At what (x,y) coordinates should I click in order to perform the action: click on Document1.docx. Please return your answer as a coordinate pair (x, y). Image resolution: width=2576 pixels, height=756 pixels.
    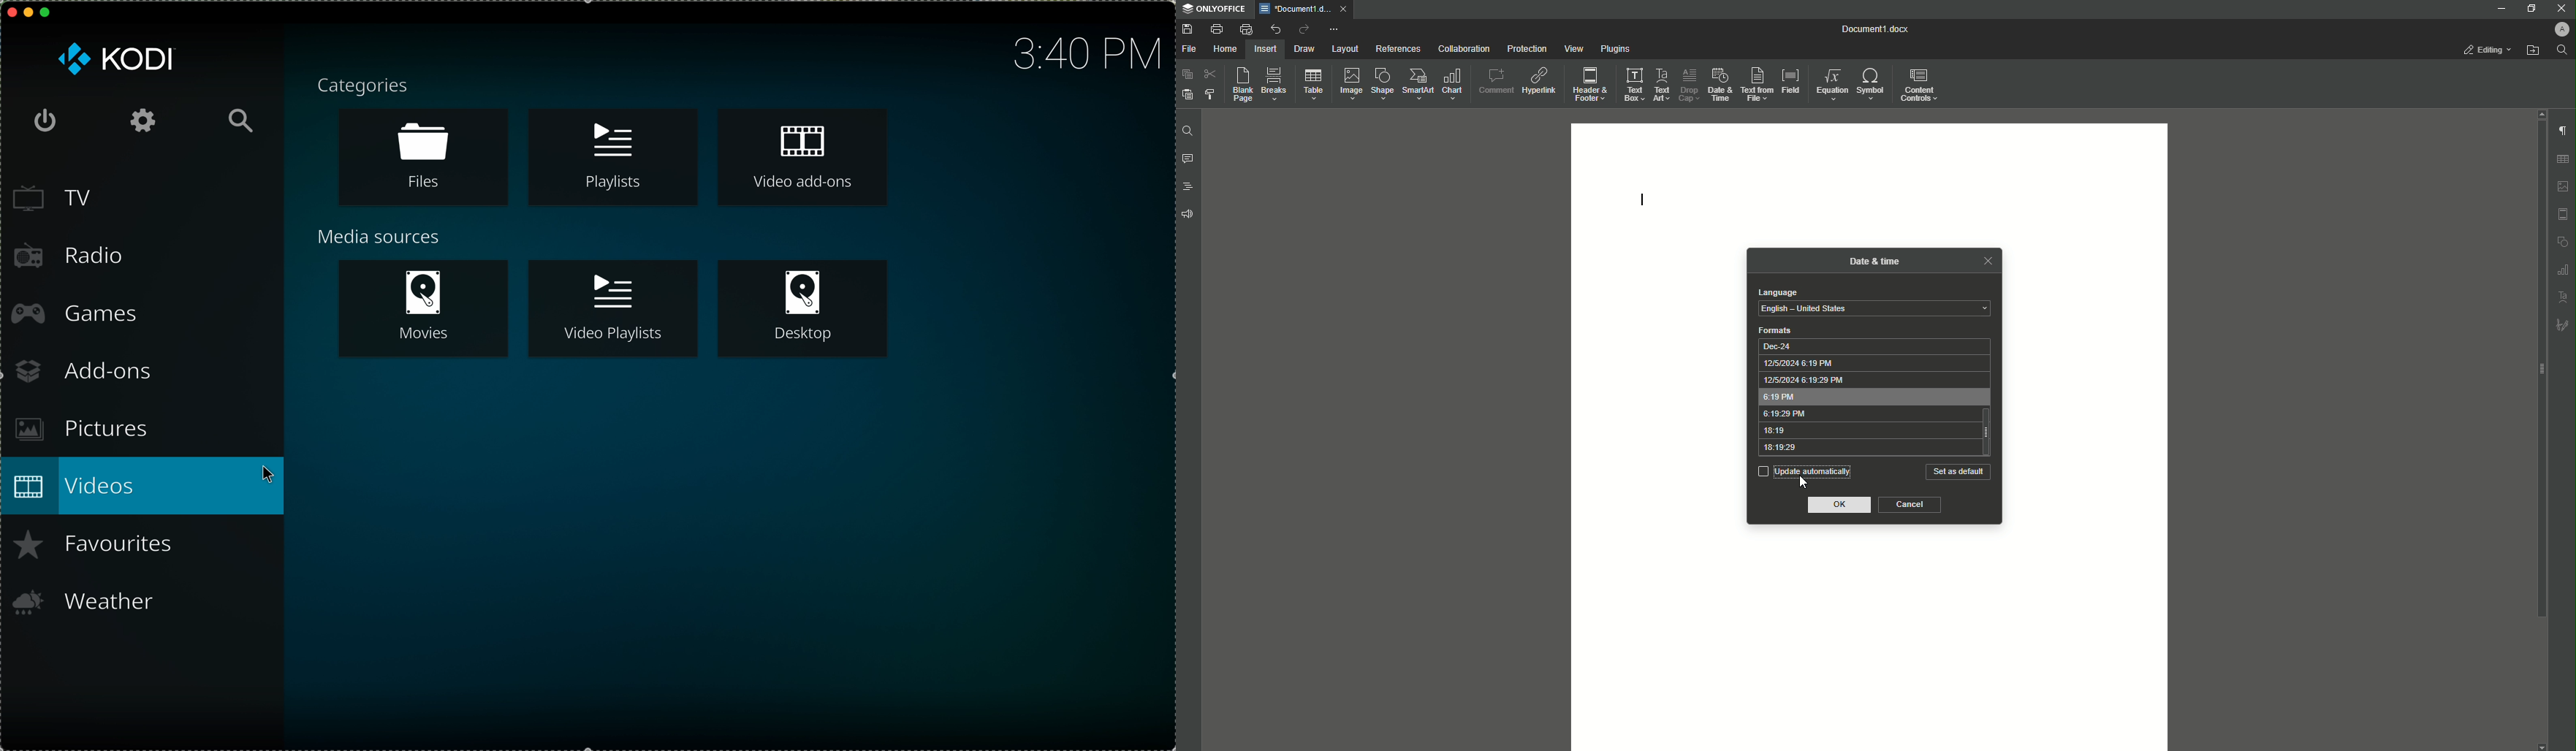
    Looking at the image, I should click on (1877, 29).